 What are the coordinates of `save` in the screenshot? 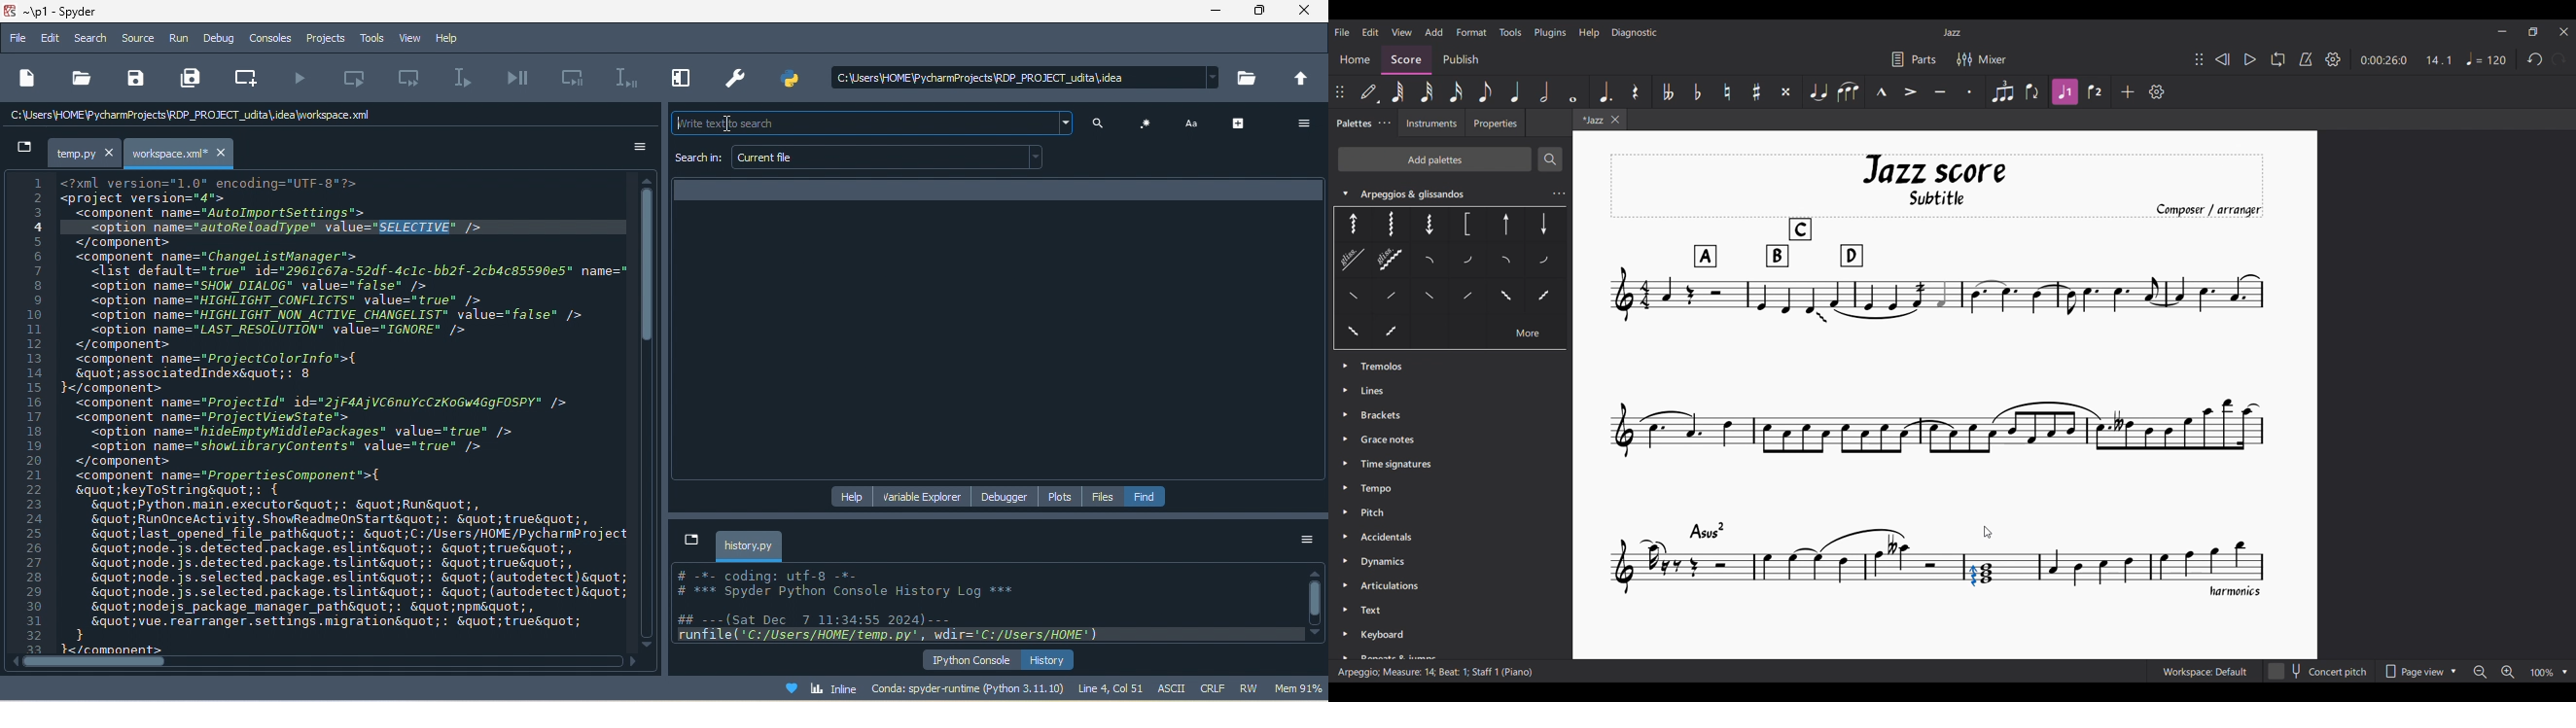 It's located at (135, 79).